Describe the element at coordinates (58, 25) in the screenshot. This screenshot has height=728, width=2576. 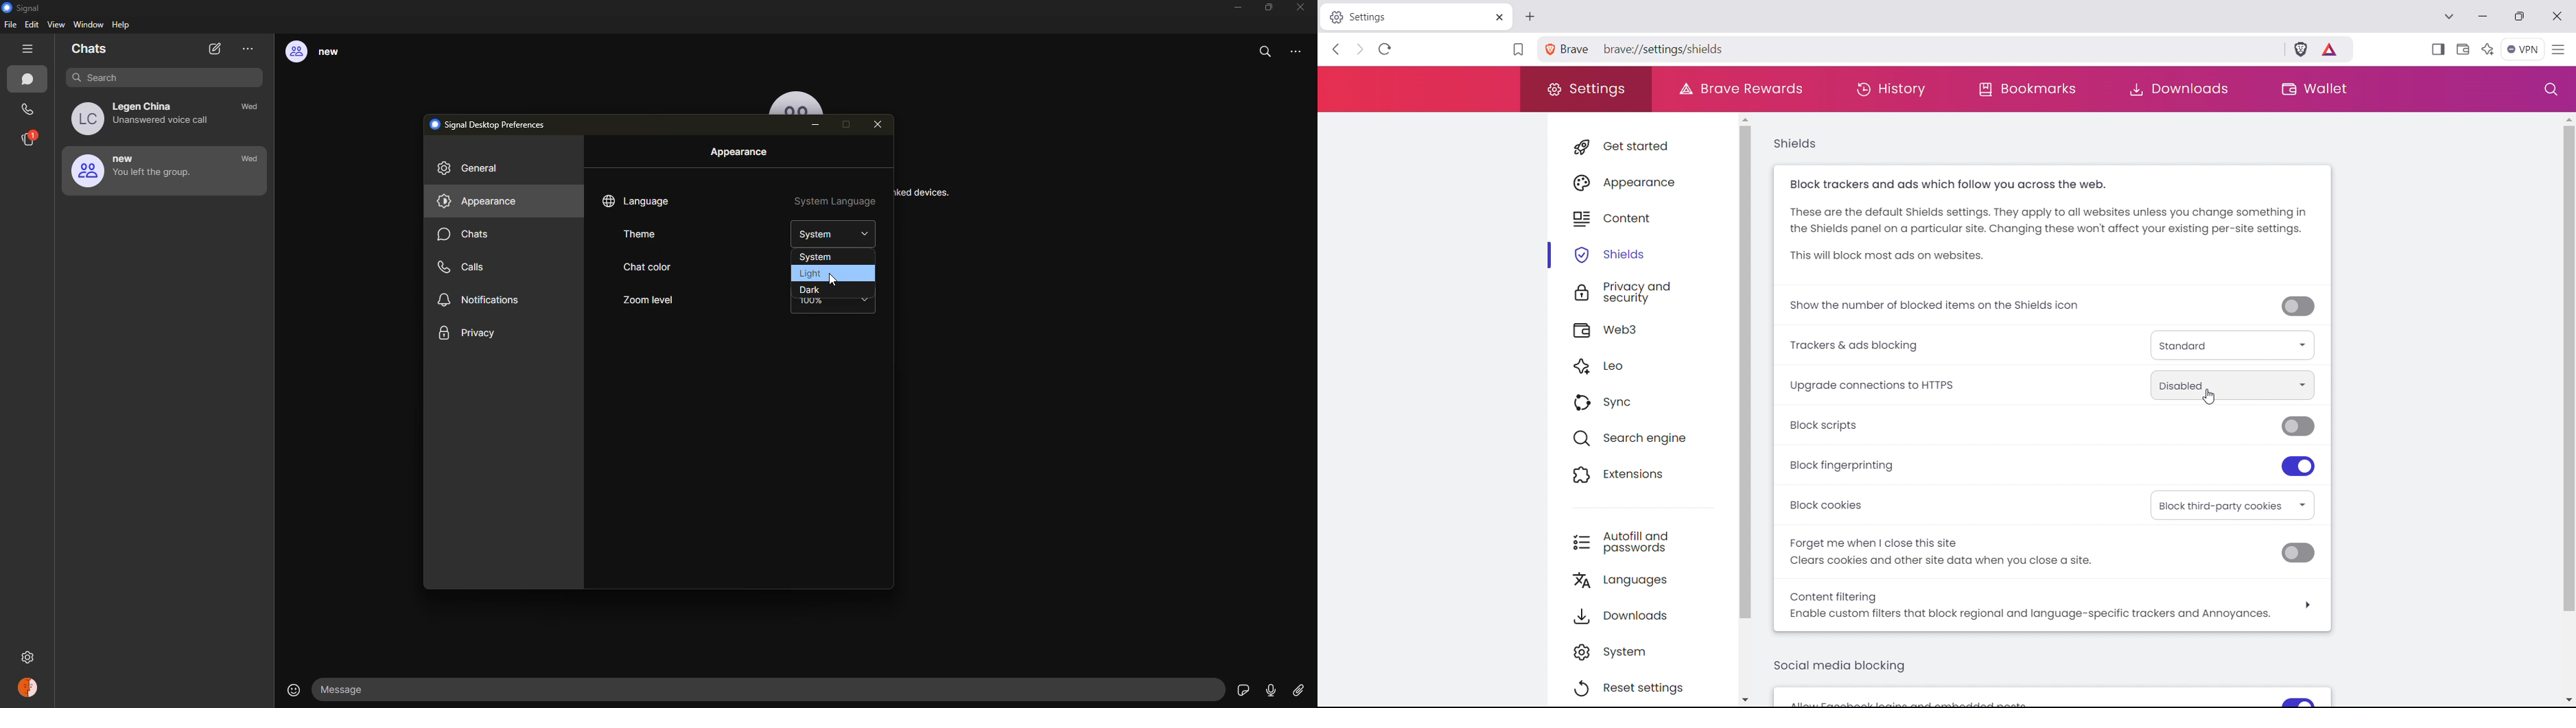
I see `view` at that location.